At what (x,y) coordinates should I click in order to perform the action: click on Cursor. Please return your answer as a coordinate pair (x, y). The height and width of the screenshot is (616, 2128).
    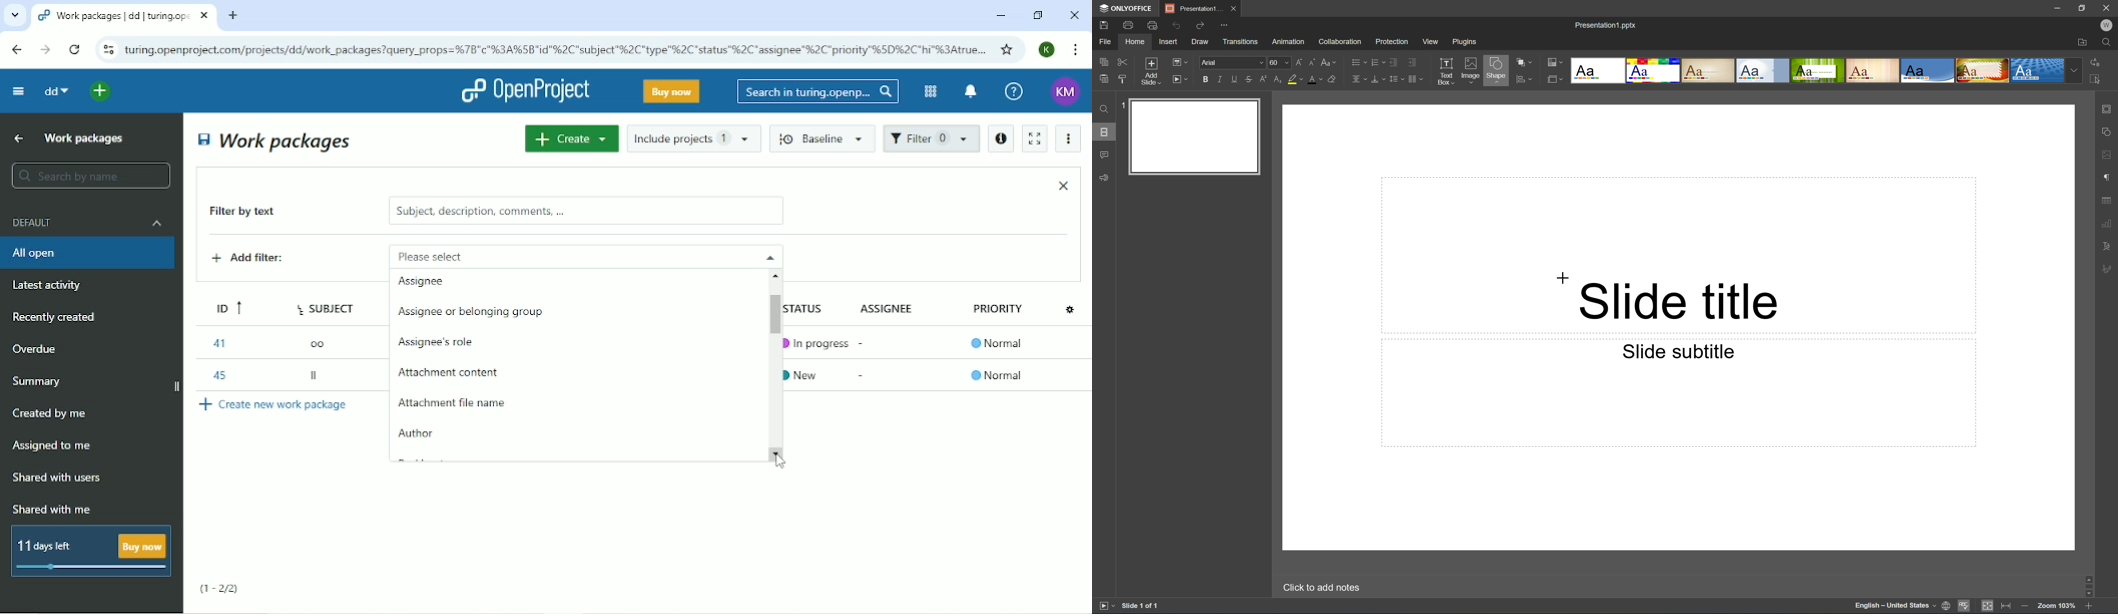
    Looking at the image, I should click on (780, 459).